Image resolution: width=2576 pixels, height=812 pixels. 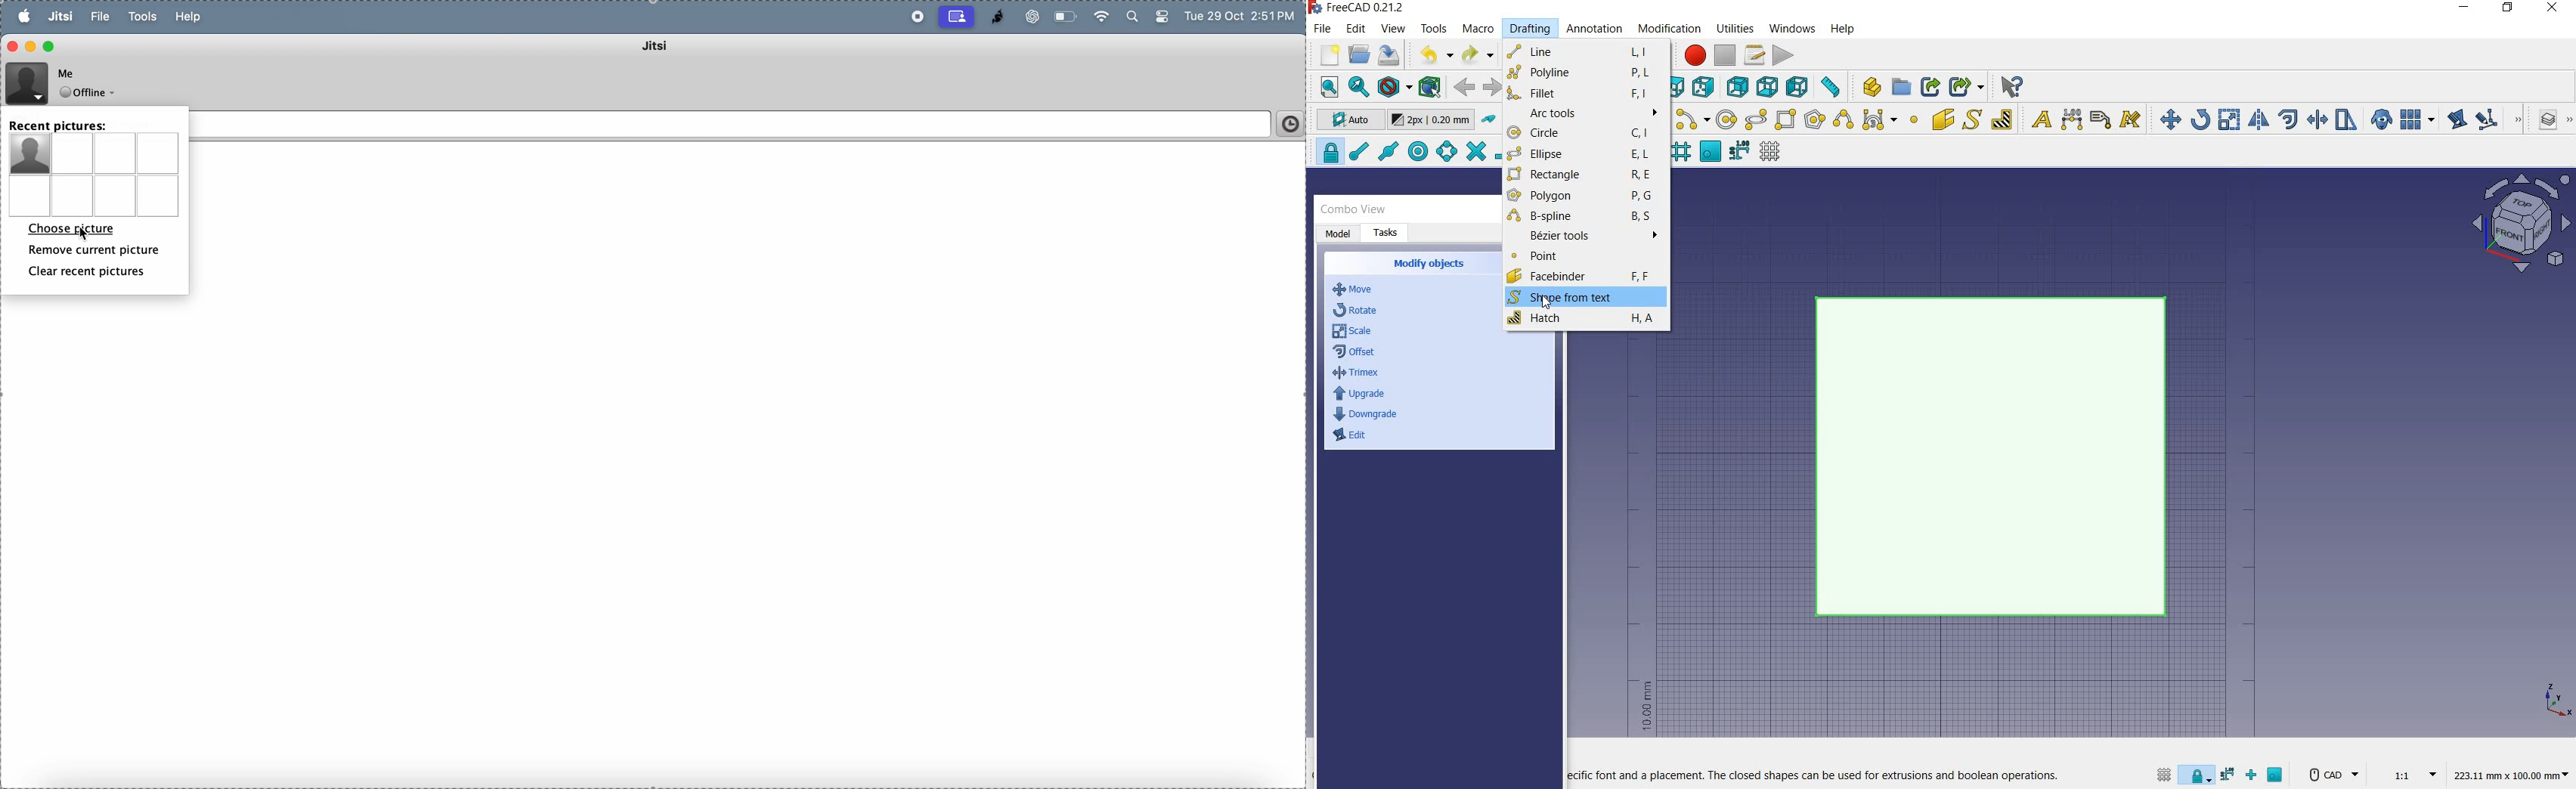 I want to click on scale, so click(x=1354, y=333).